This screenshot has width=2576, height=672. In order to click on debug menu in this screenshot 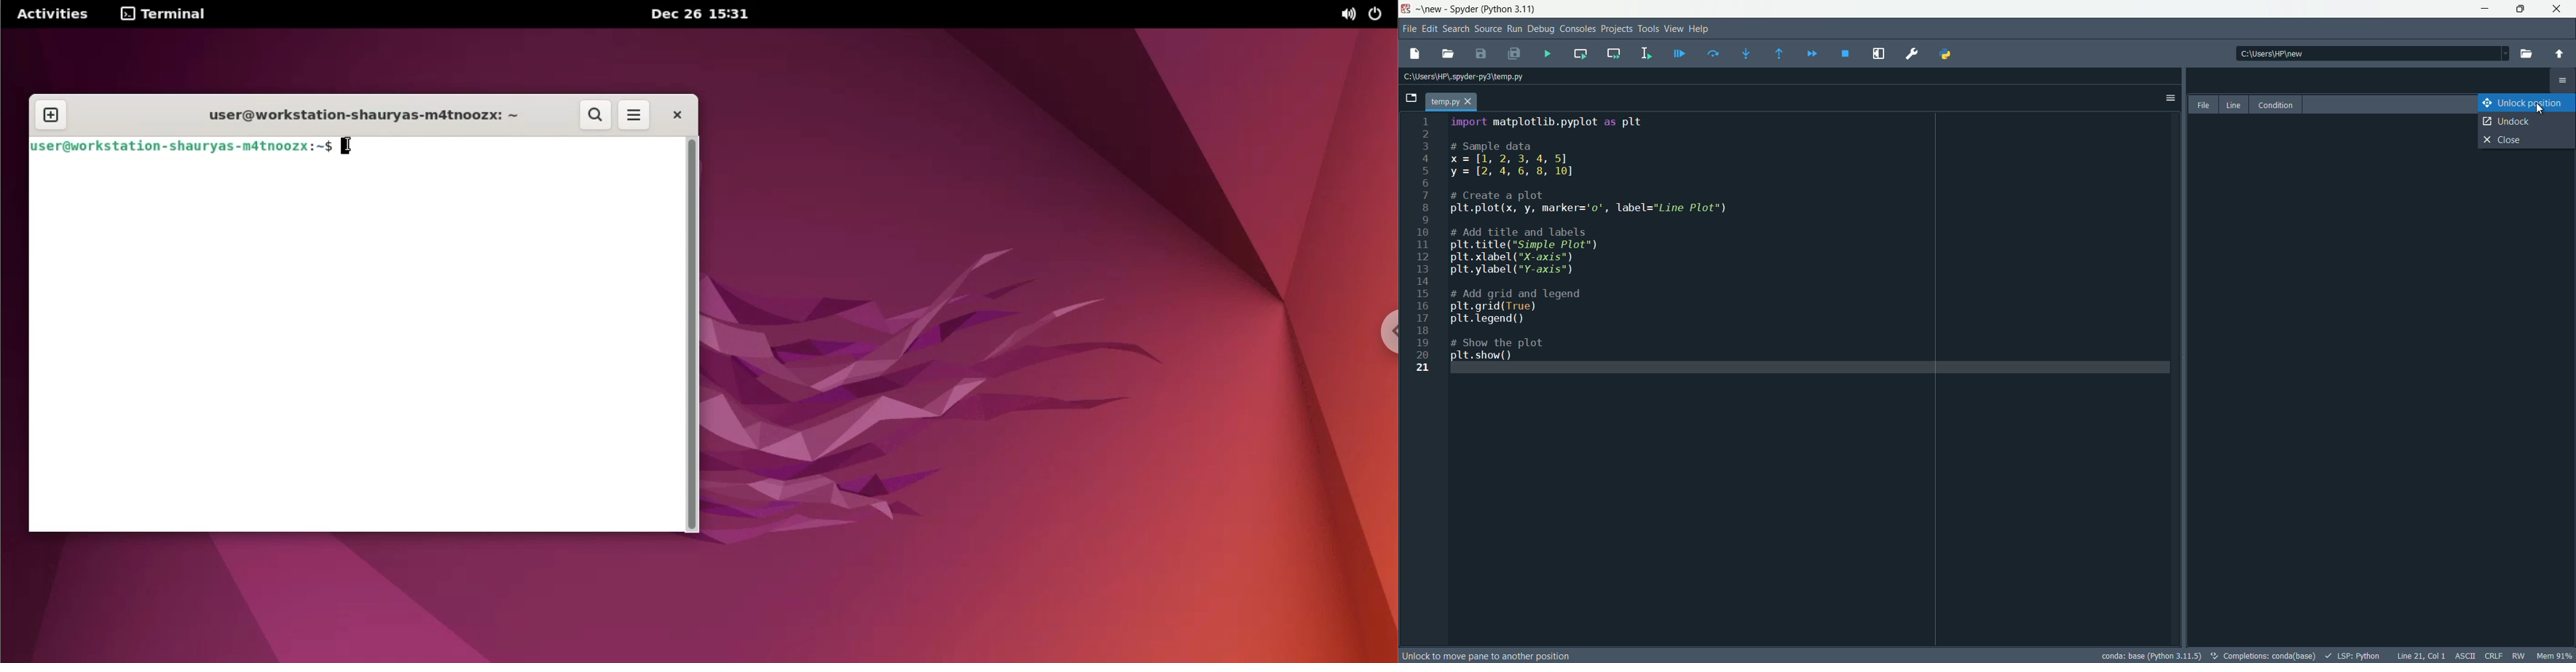, I will do `click(1541, 29)`.